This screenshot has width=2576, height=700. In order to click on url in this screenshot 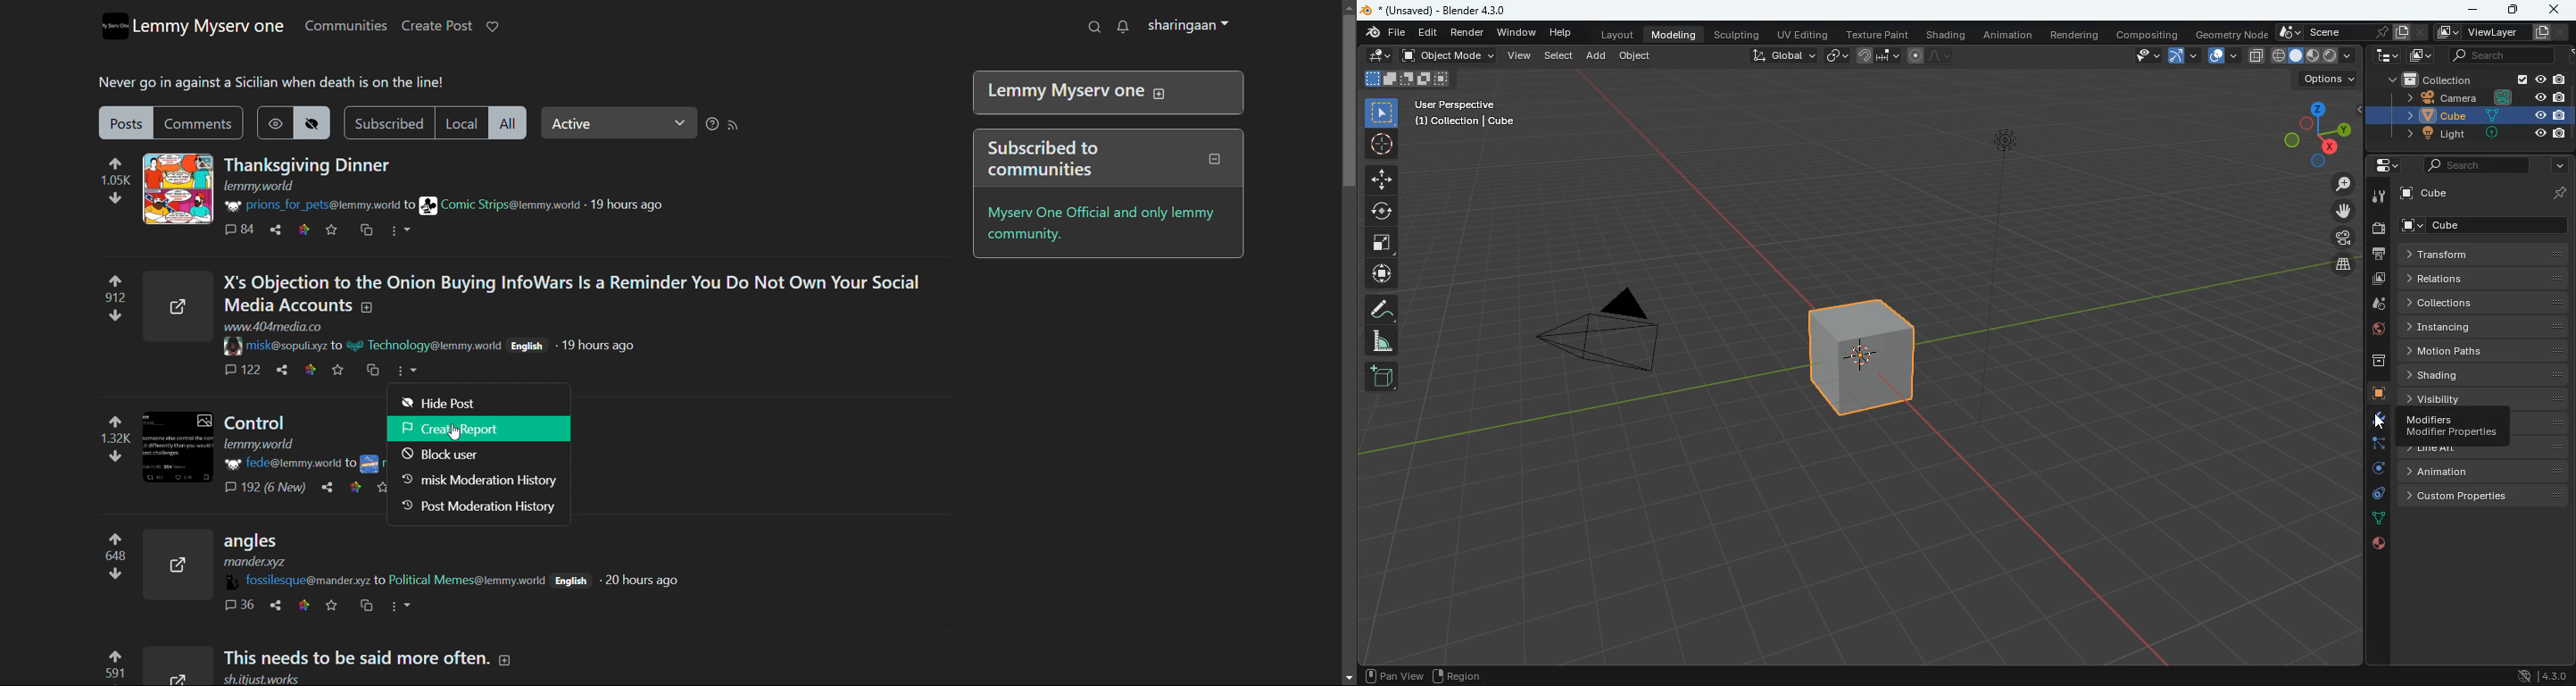, I will do `click(261, 679)`.